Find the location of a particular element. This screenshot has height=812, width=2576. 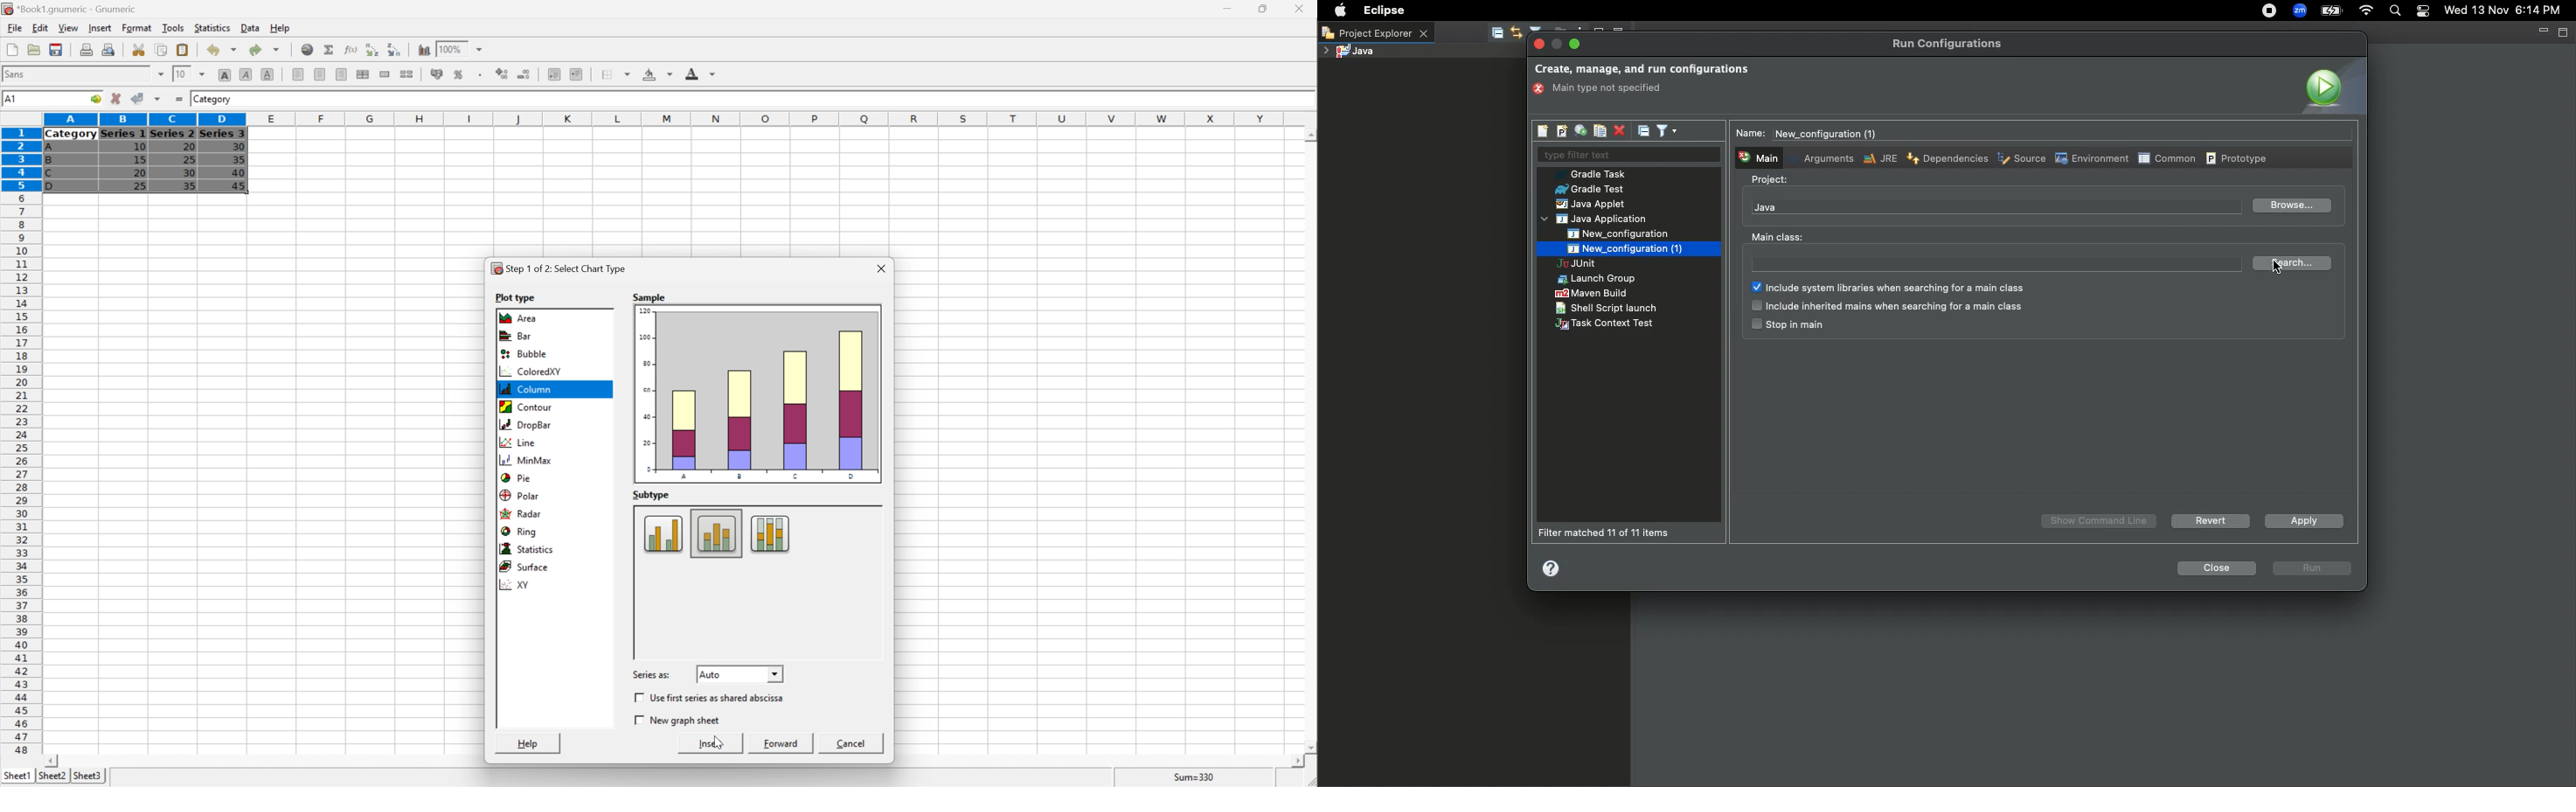

Cursor is located at coordinates (718, 743).